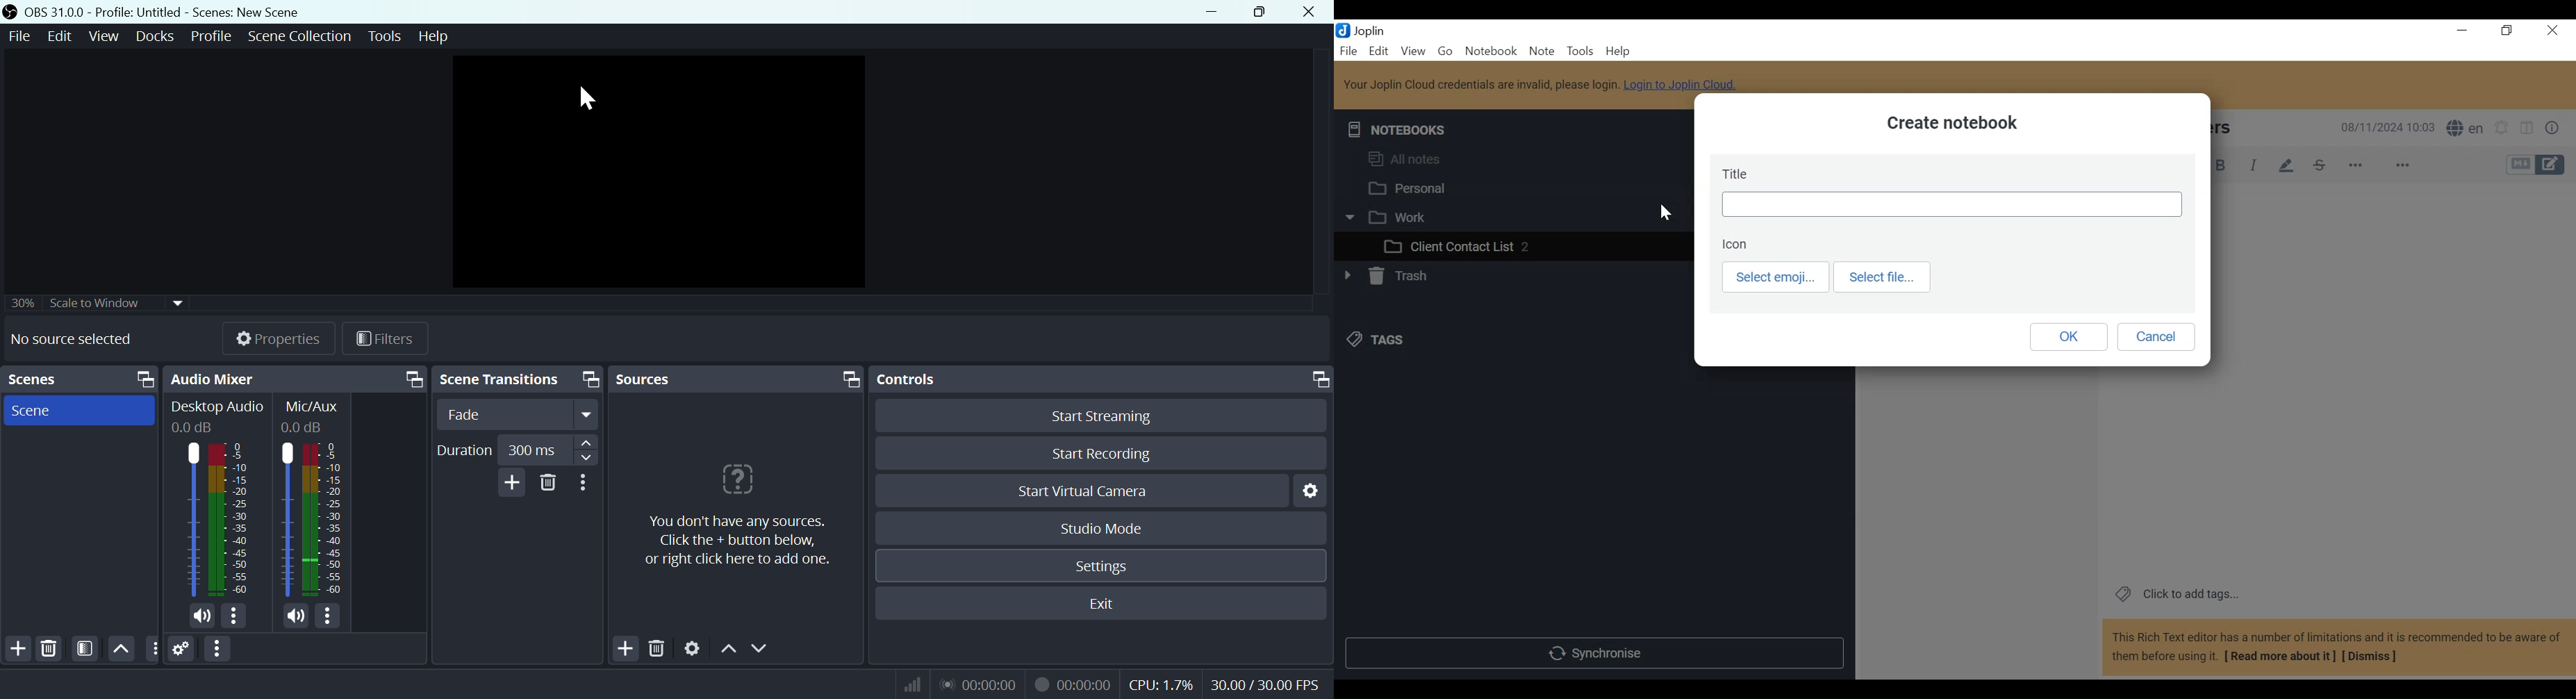 The height and width of the screenshot is (700, 2576). I want to click on help, so click(441, 40).